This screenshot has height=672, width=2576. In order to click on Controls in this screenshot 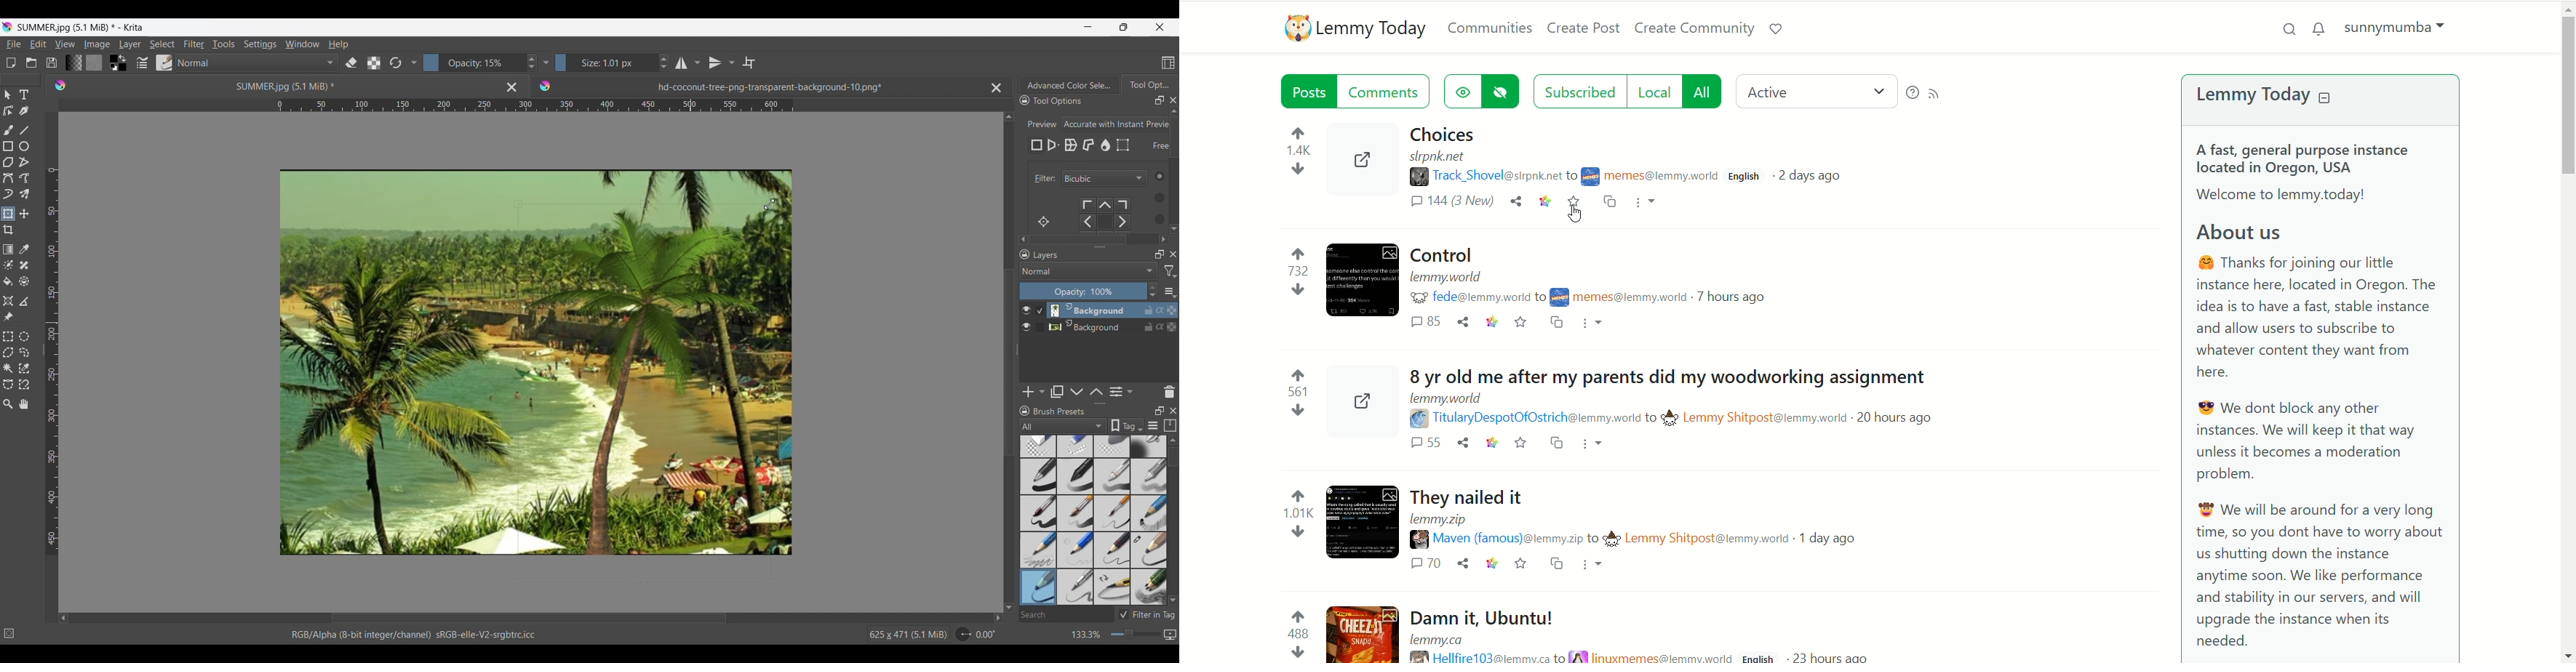, I will do `click(1111, 215)`.